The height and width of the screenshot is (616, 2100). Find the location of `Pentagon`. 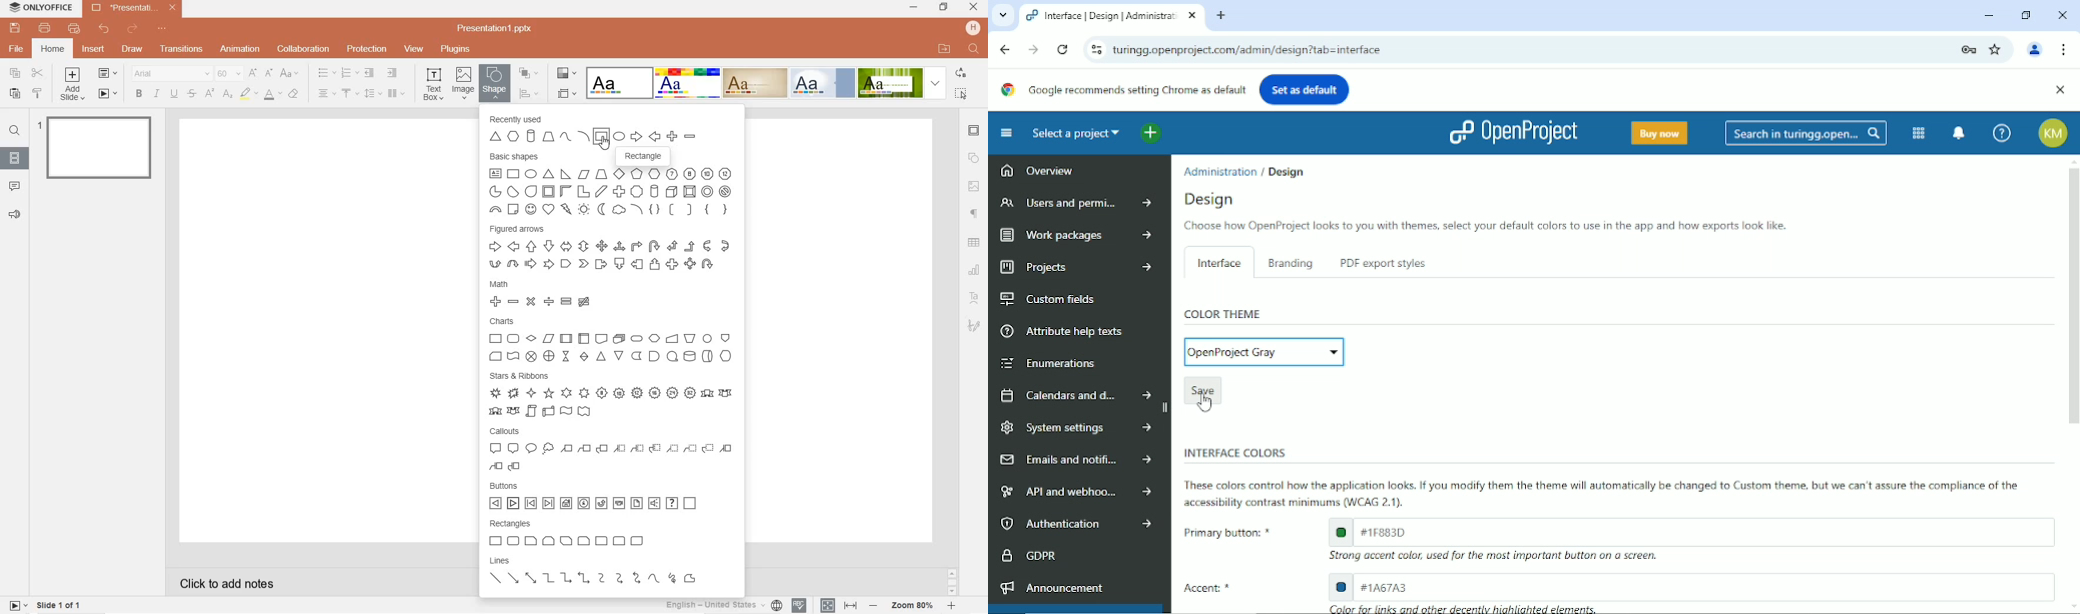

Pentagon is located at coordinates (566, 264).